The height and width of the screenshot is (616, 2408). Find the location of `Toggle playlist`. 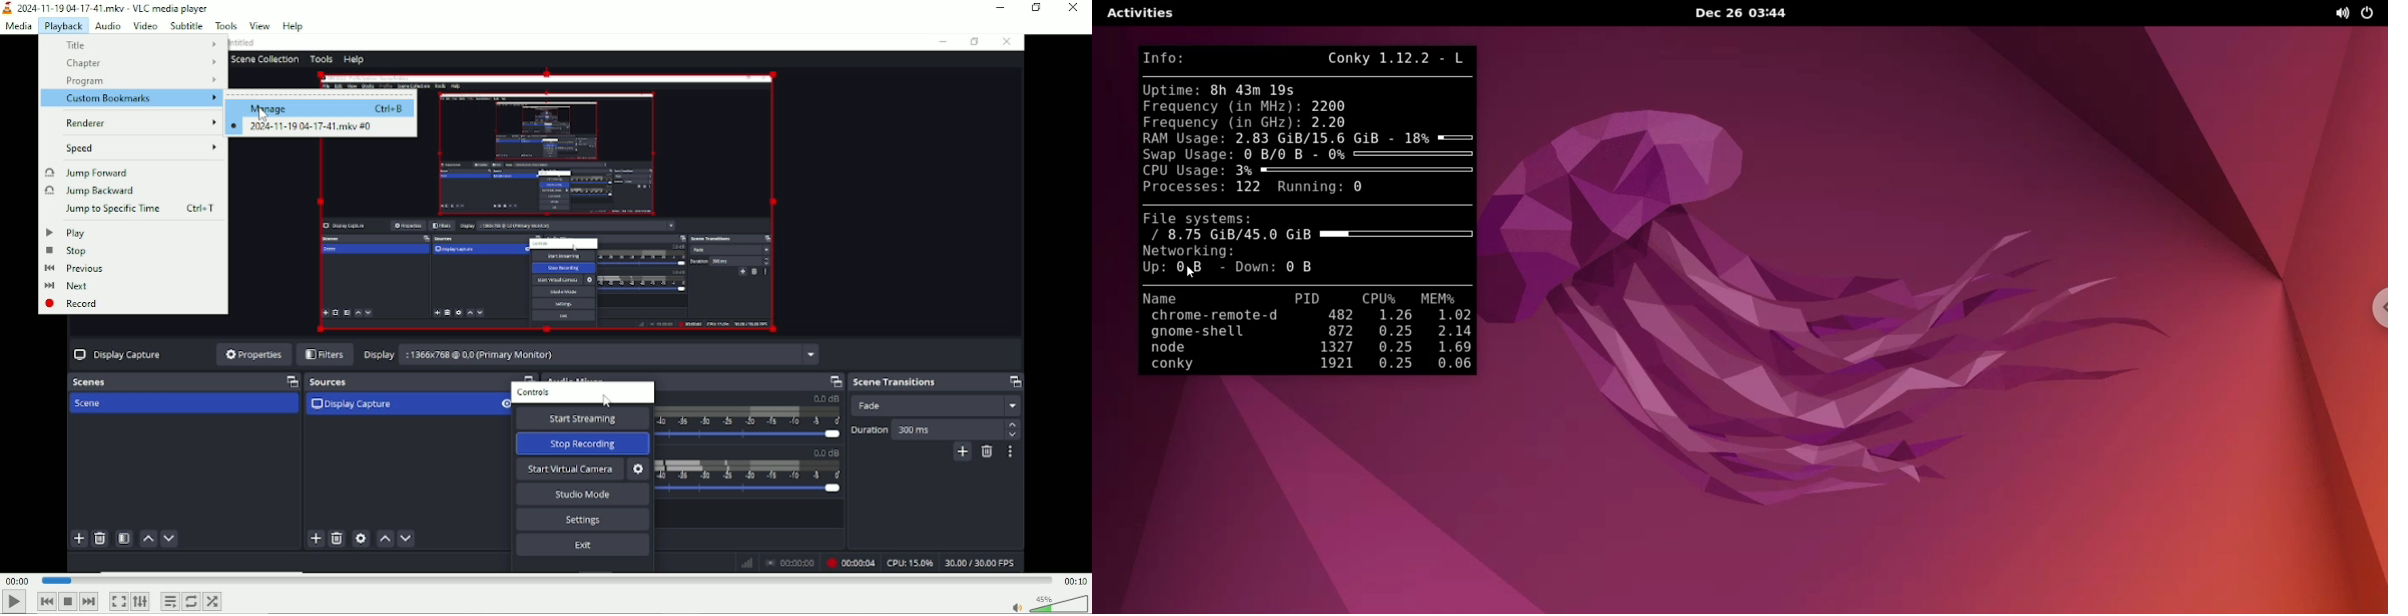

Toggle playlist is located at coordinates (169, 601).